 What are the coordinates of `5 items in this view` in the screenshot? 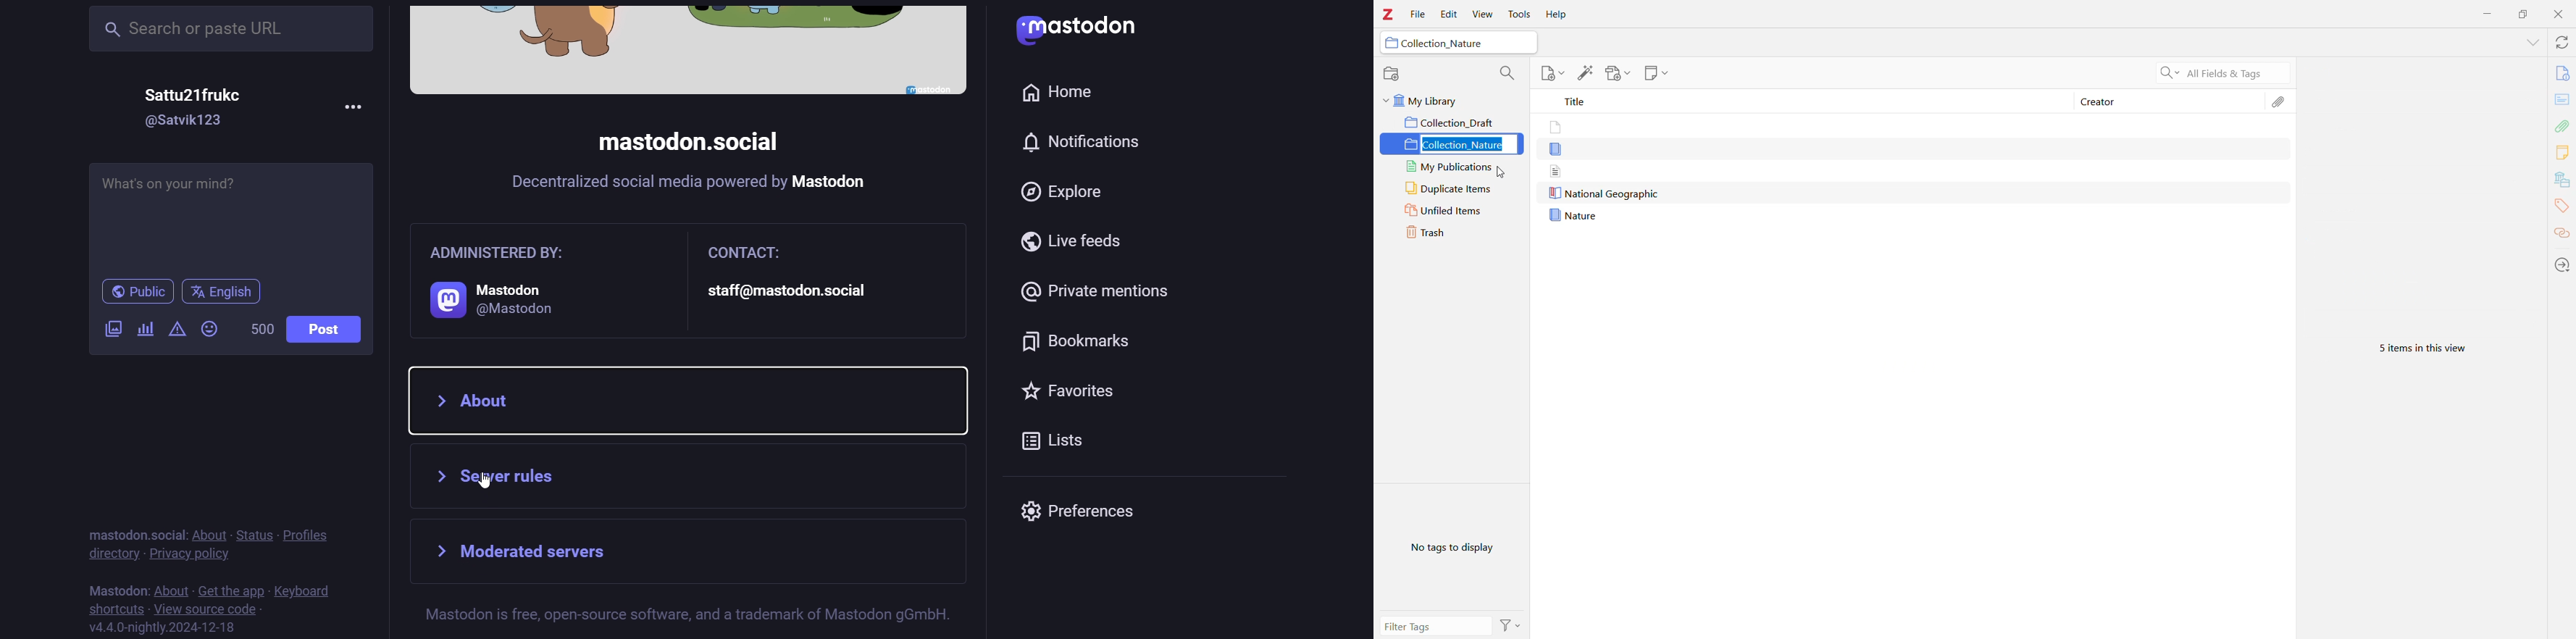 It's located at (2407, 349).